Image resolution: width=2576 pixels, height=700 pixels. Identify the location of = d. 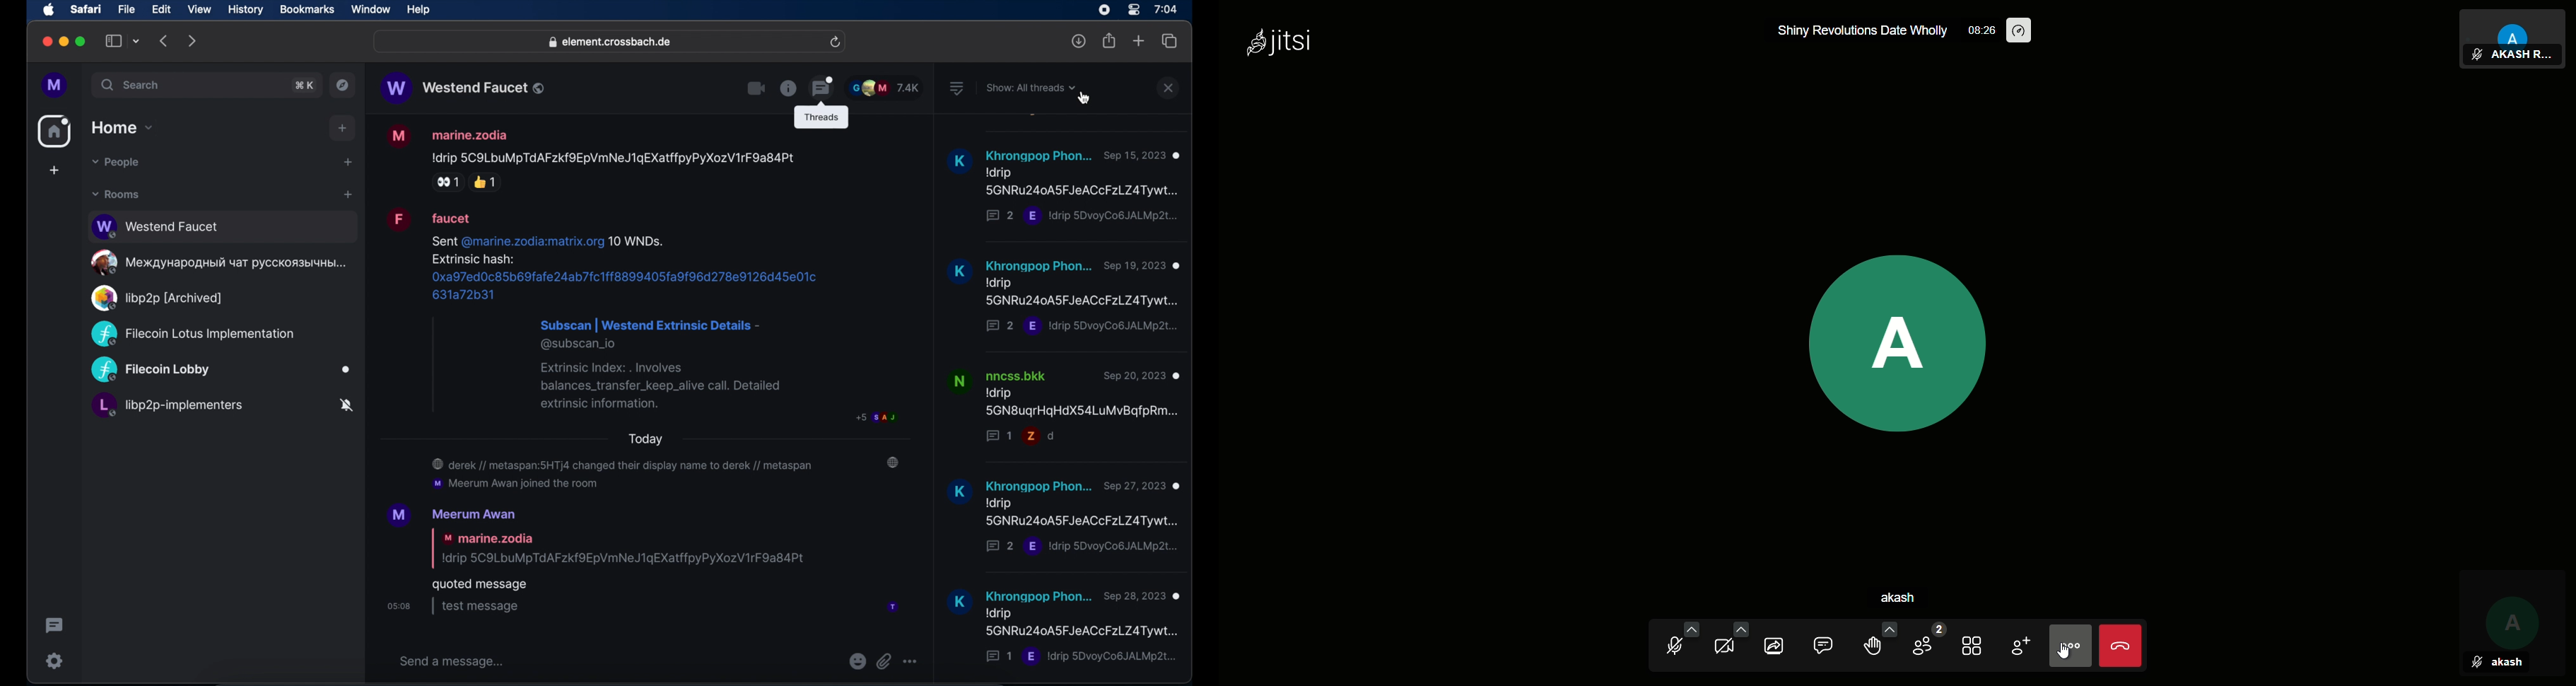
(1041, 438).